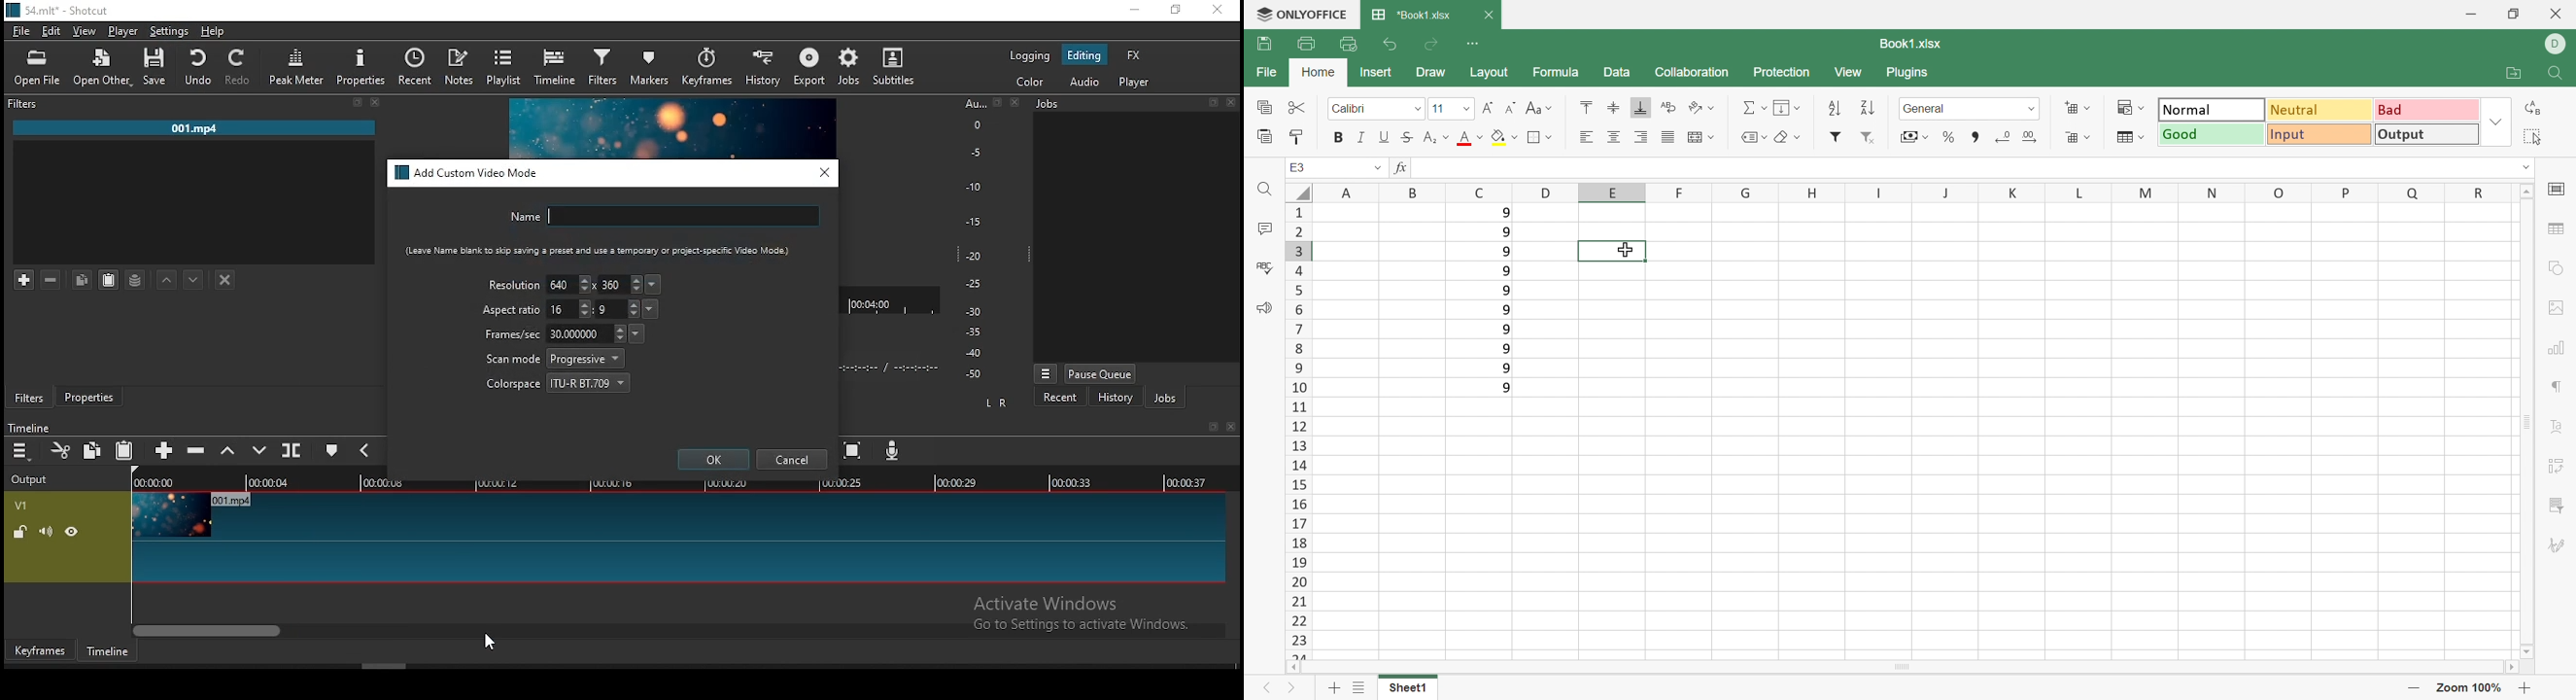 This screenshot has width=2576, height=700. Describe the element at coordinates (1417, 108) in the screenshot. I see `Drop Down` at that location.